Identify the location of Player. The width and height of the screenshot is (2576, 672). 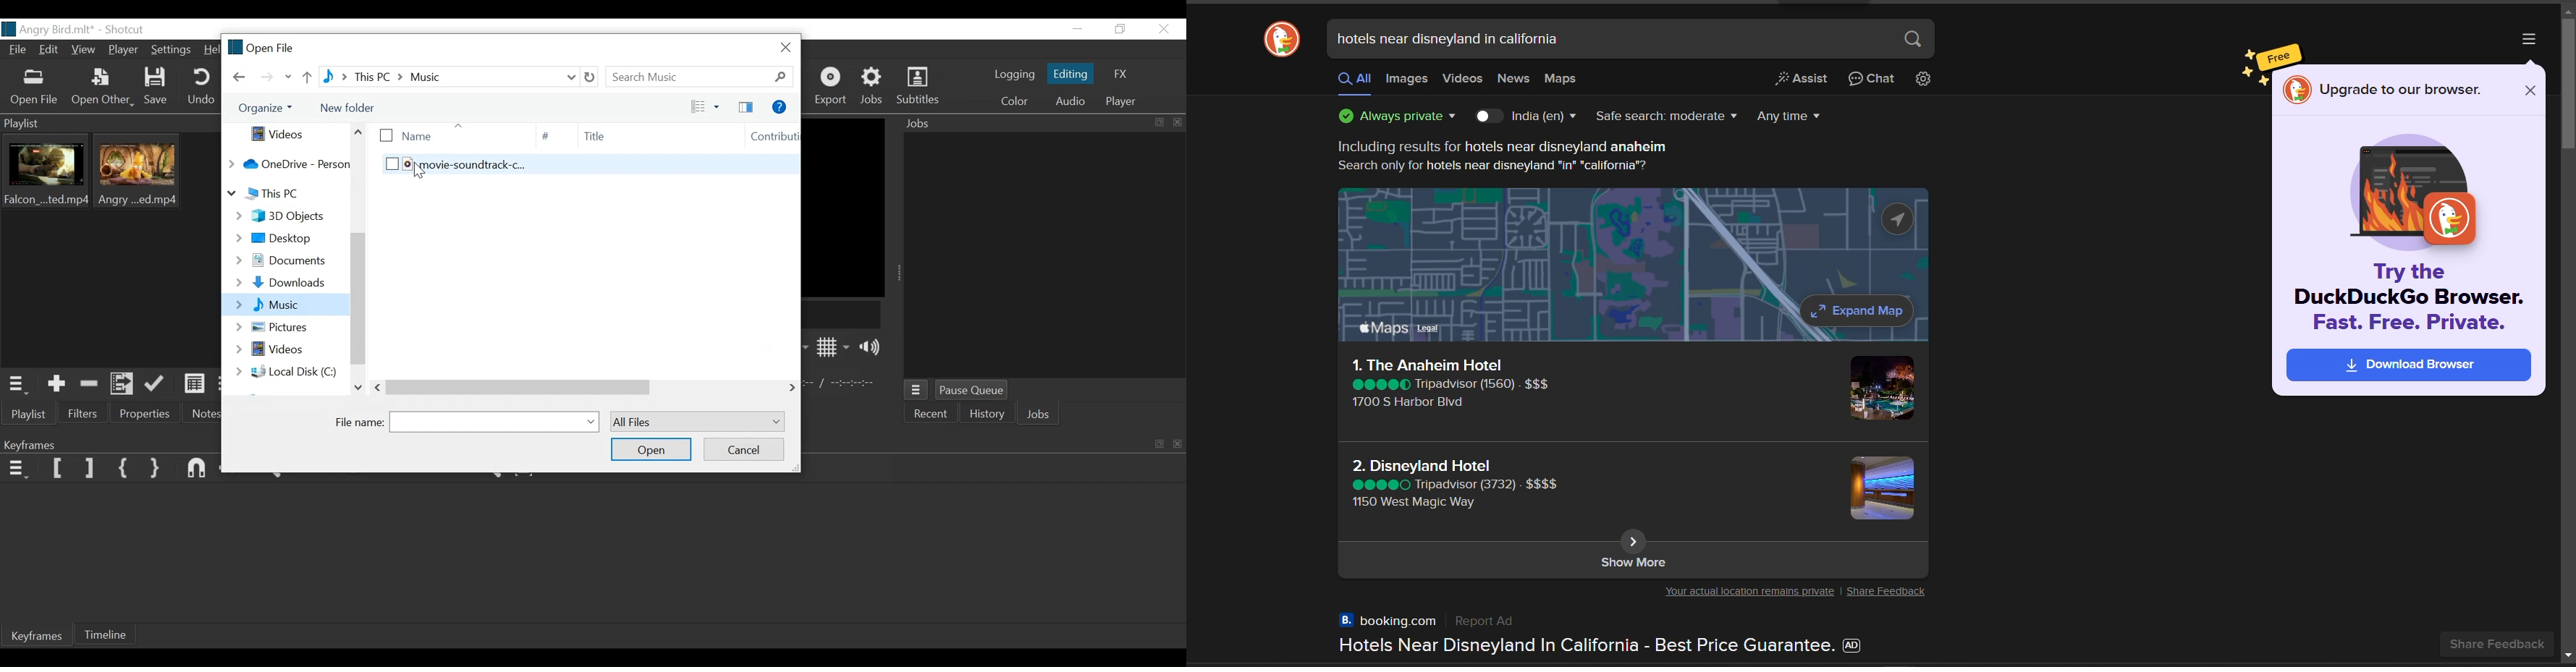
(1118, 103).